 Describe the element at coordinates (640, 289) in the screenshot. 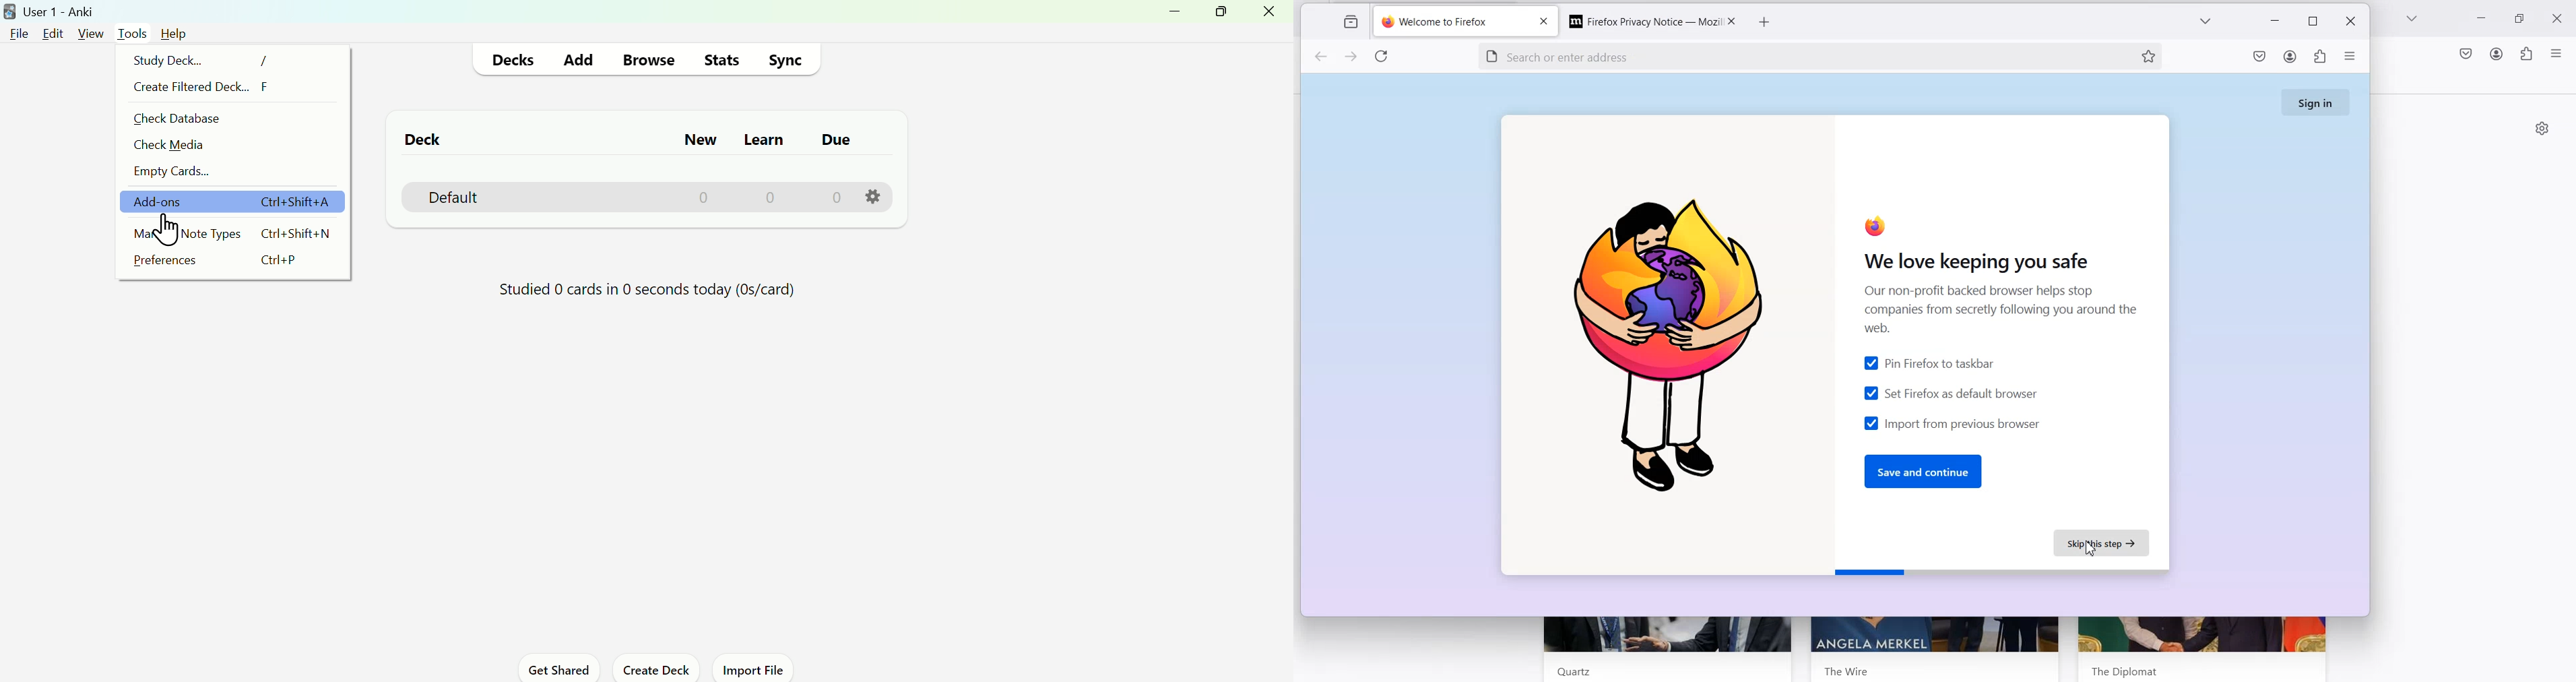

I see `Progress` at that location.